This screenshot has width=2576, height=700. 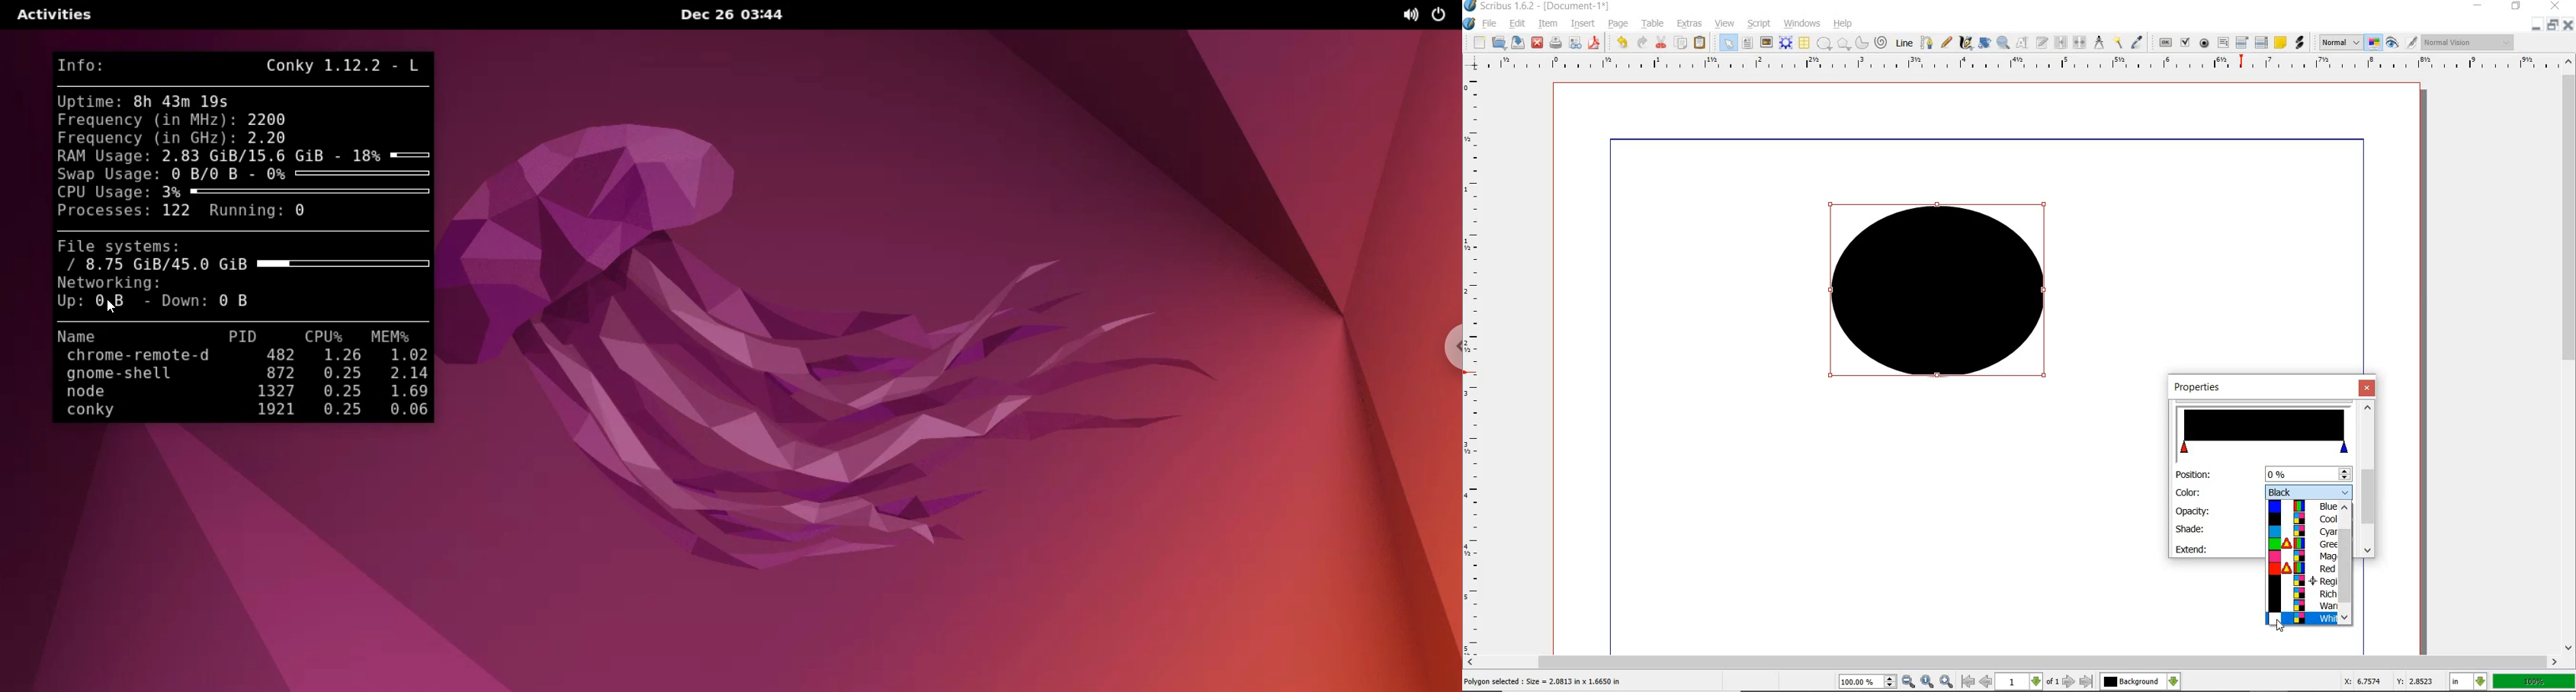 What do you see at coordinates (2022, 42) in the screenshot?
I see `EDIT CONTENTS OF FRAME` at bounding box center [2022, 42].